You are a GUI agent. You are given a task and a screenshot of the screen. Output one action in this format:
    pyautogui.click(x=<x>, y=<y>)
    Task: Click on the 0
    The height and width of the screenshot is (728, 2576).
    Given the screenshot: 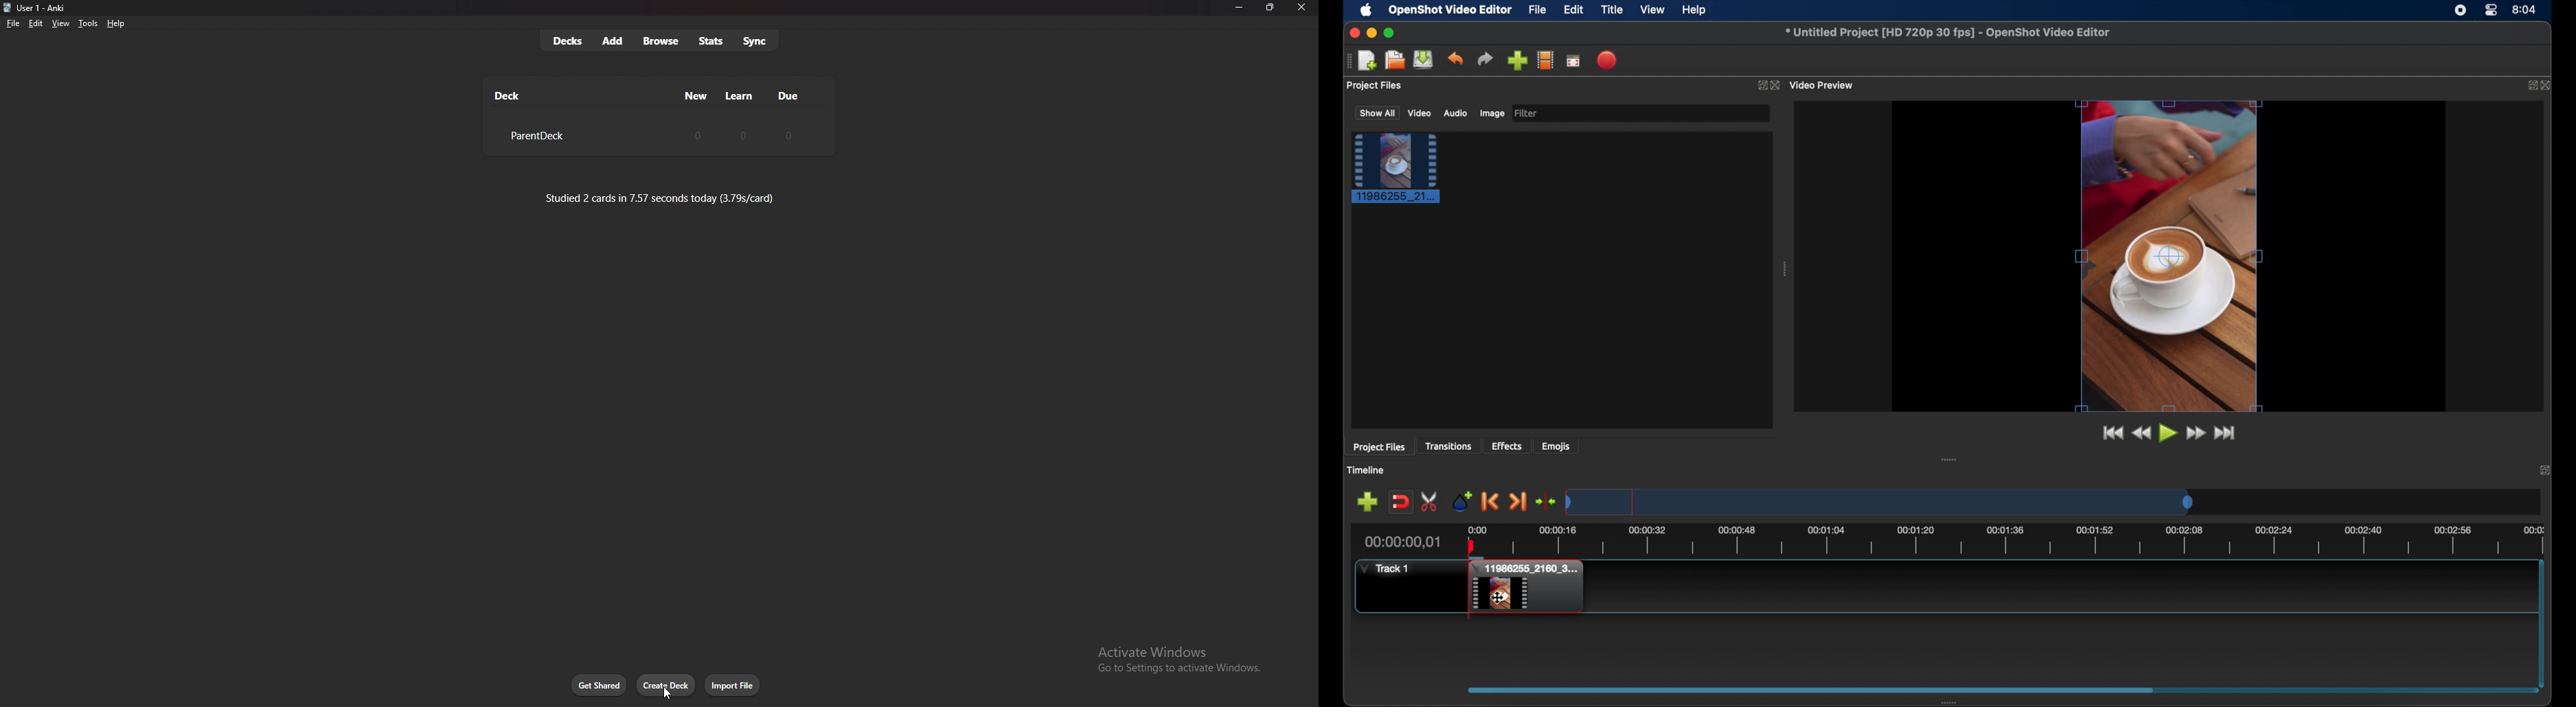 What is the action you would take?
    pyautogui.click(x=786, y=135)
    